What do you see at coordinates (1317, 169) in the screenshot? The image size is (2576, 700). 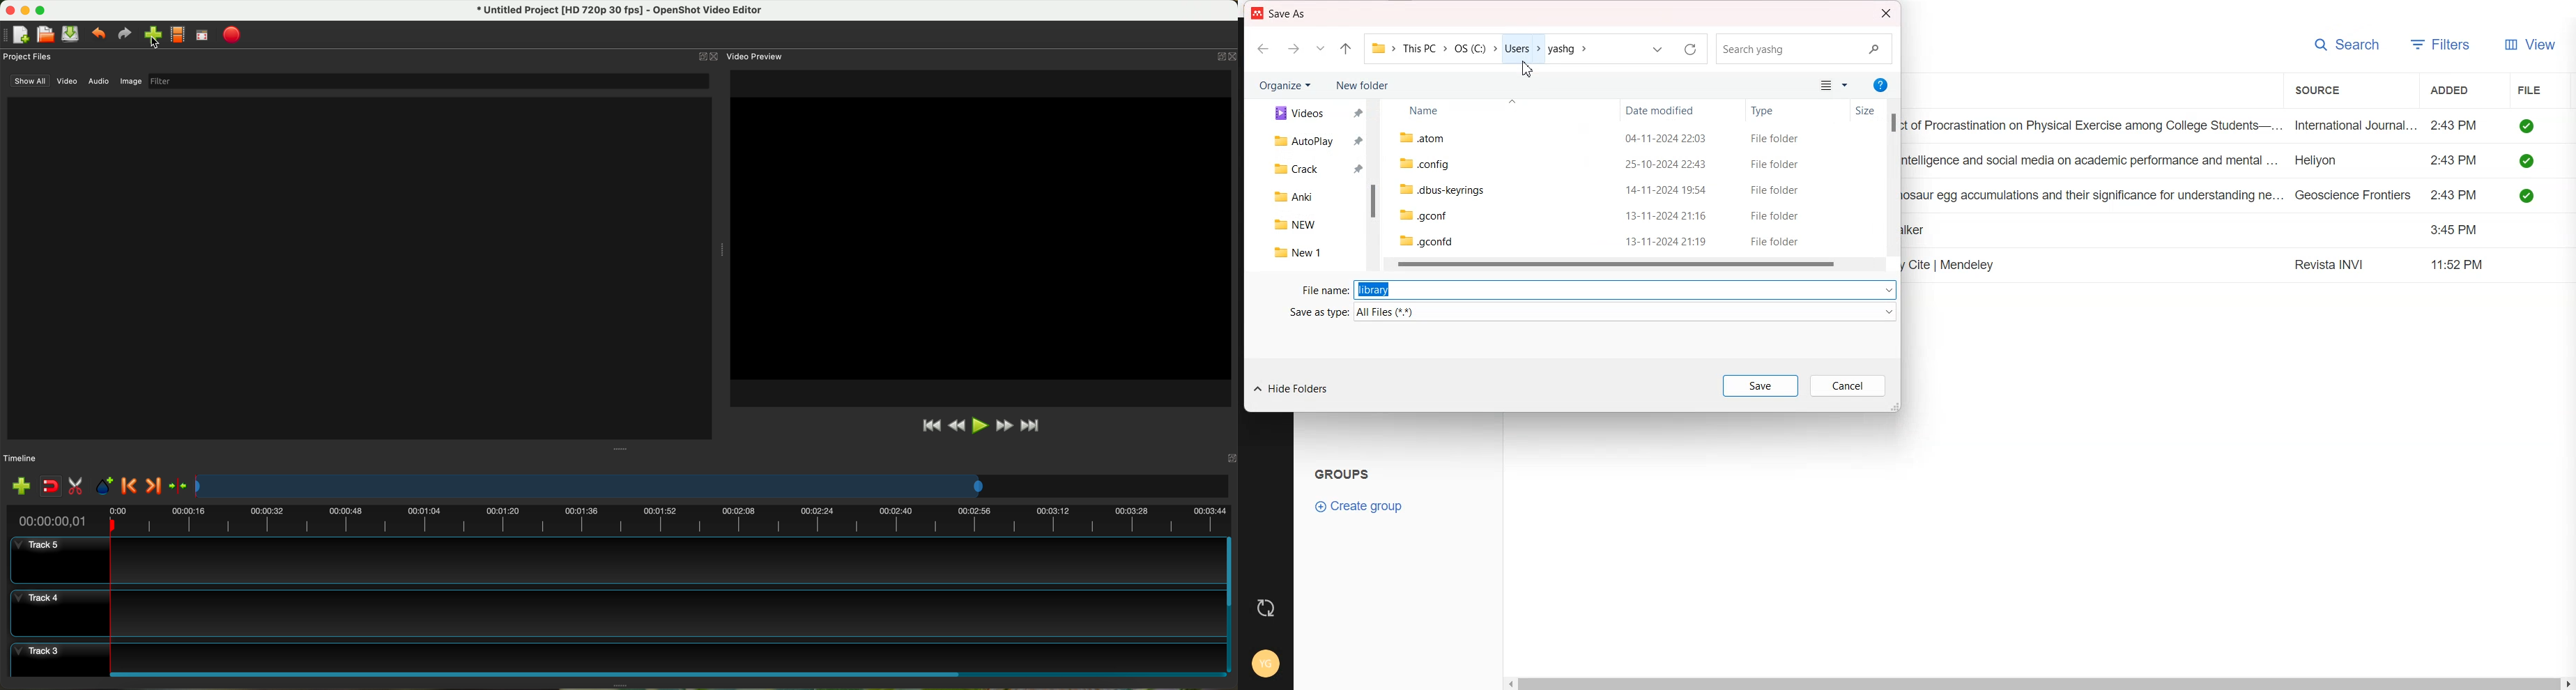 I see `Crack` at bounding box center [1317, 169].